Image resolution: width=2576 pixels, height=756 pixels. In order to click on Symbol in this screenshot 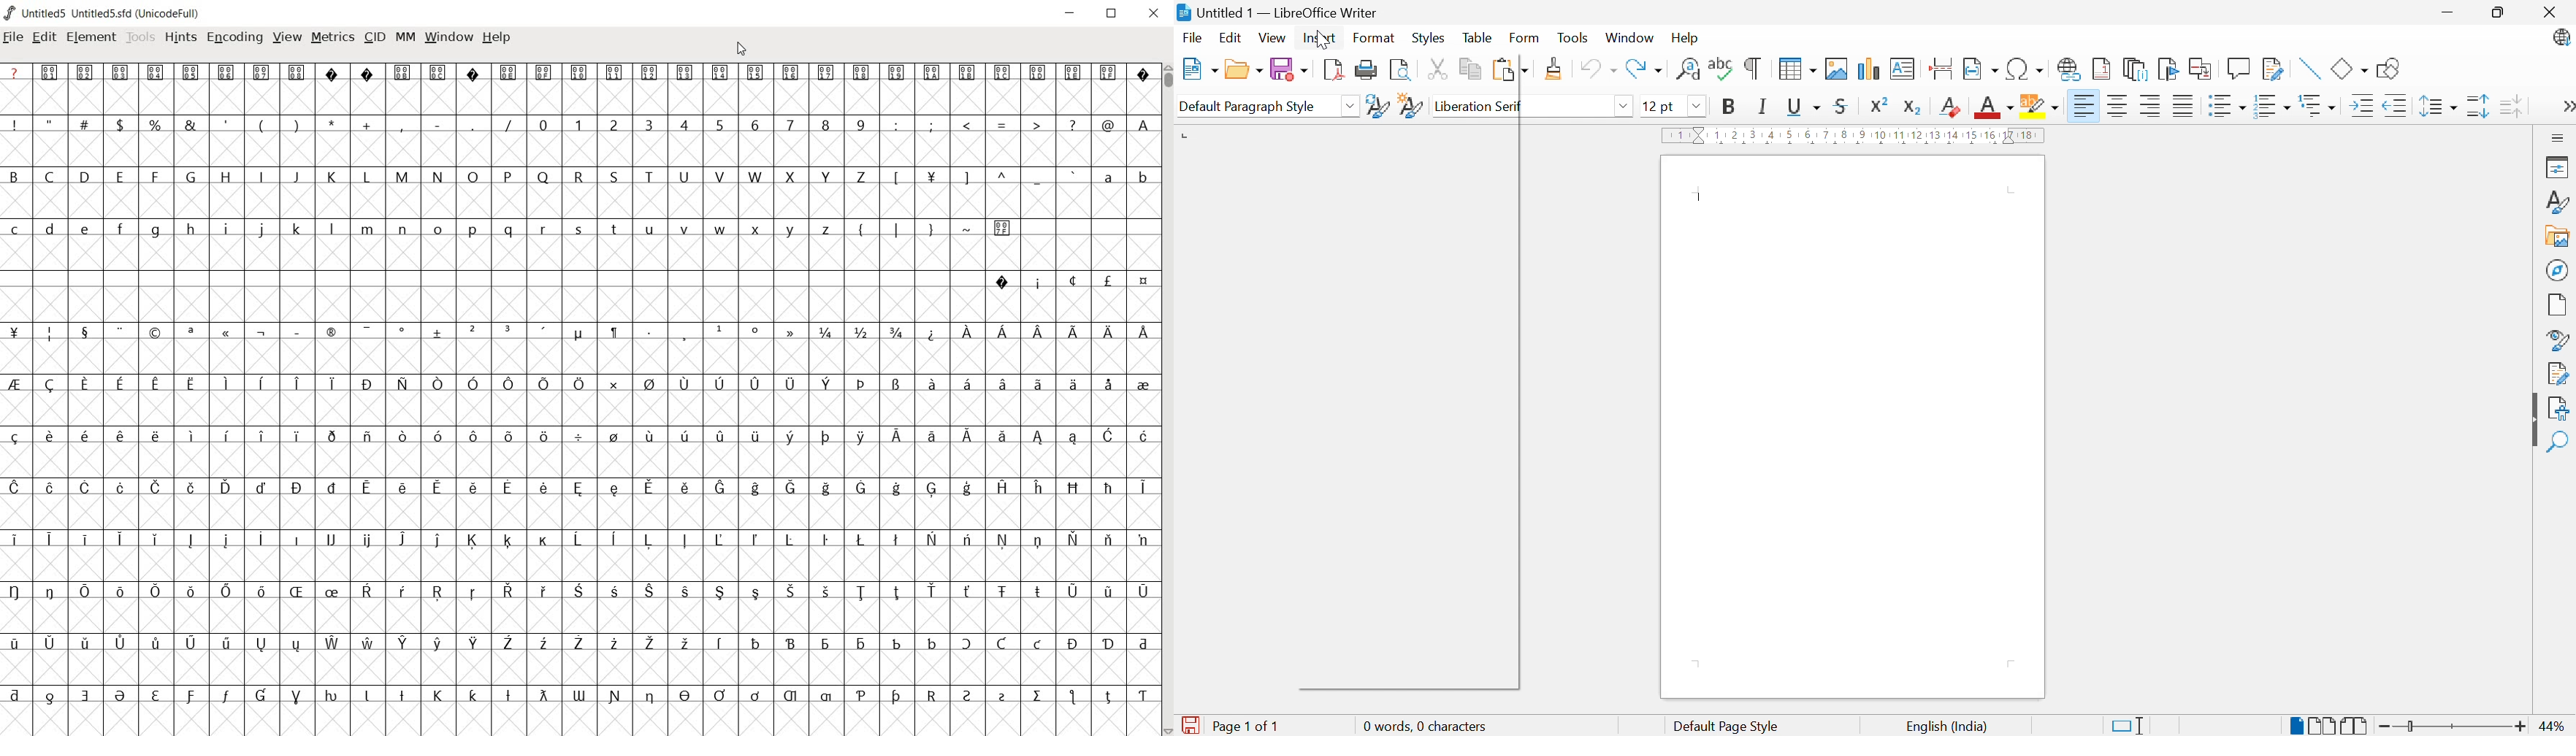, I will do `click(439, 71)`.